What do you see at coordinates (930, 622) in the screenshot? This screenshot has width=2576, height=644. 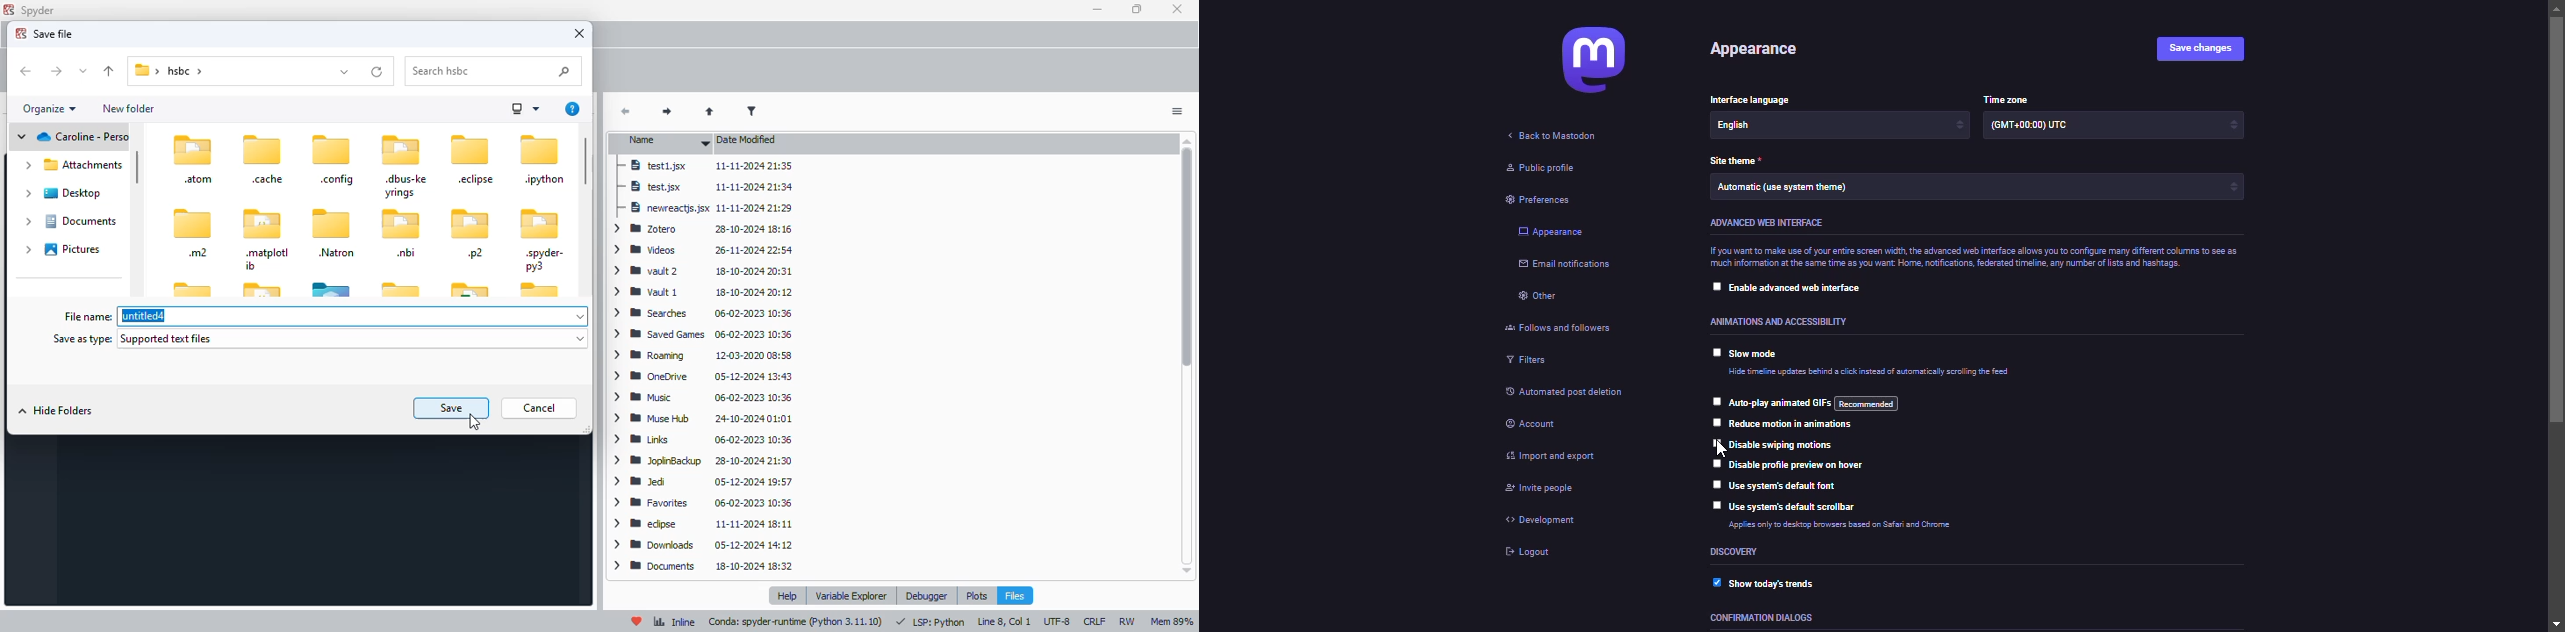 I see `LSP: Python` at bounding box center [930, 622].